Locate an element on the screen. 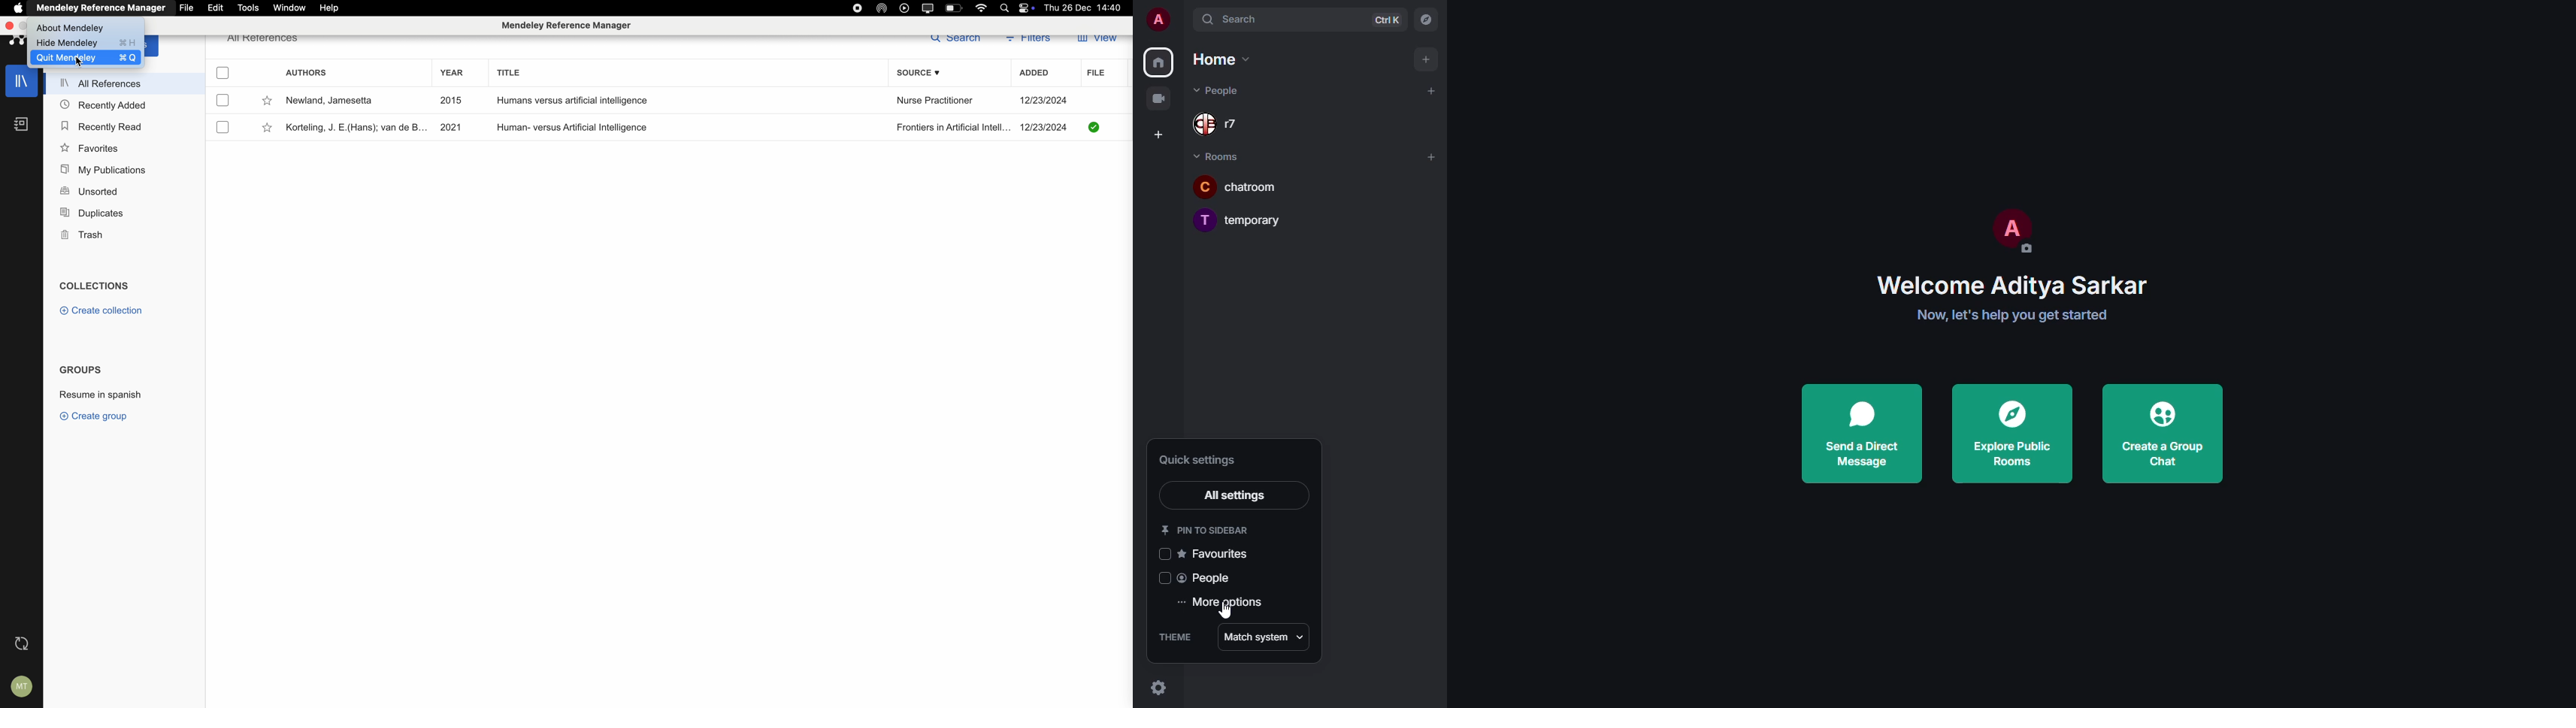 Image resolution: width=2576 pixels, height=728 pixels. quick settings is located at coordinates (1156, 688).